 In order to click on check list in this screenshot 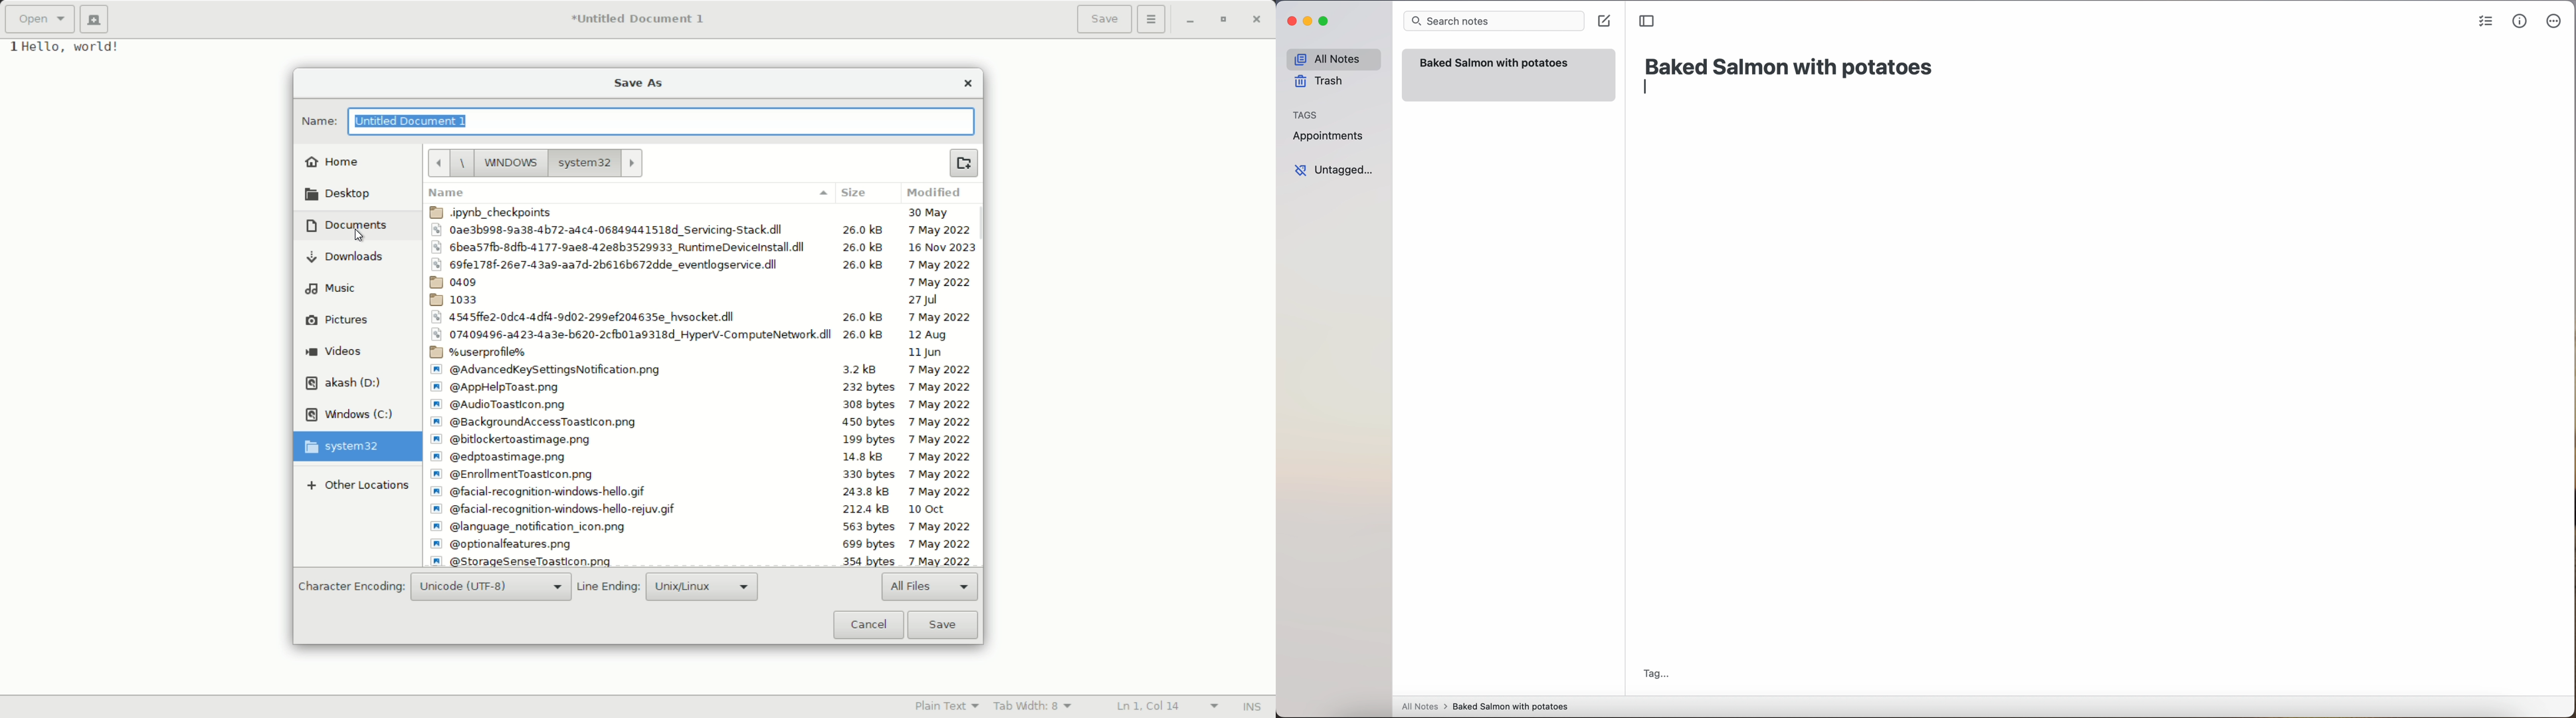, I will do `click(2485, 22)`.